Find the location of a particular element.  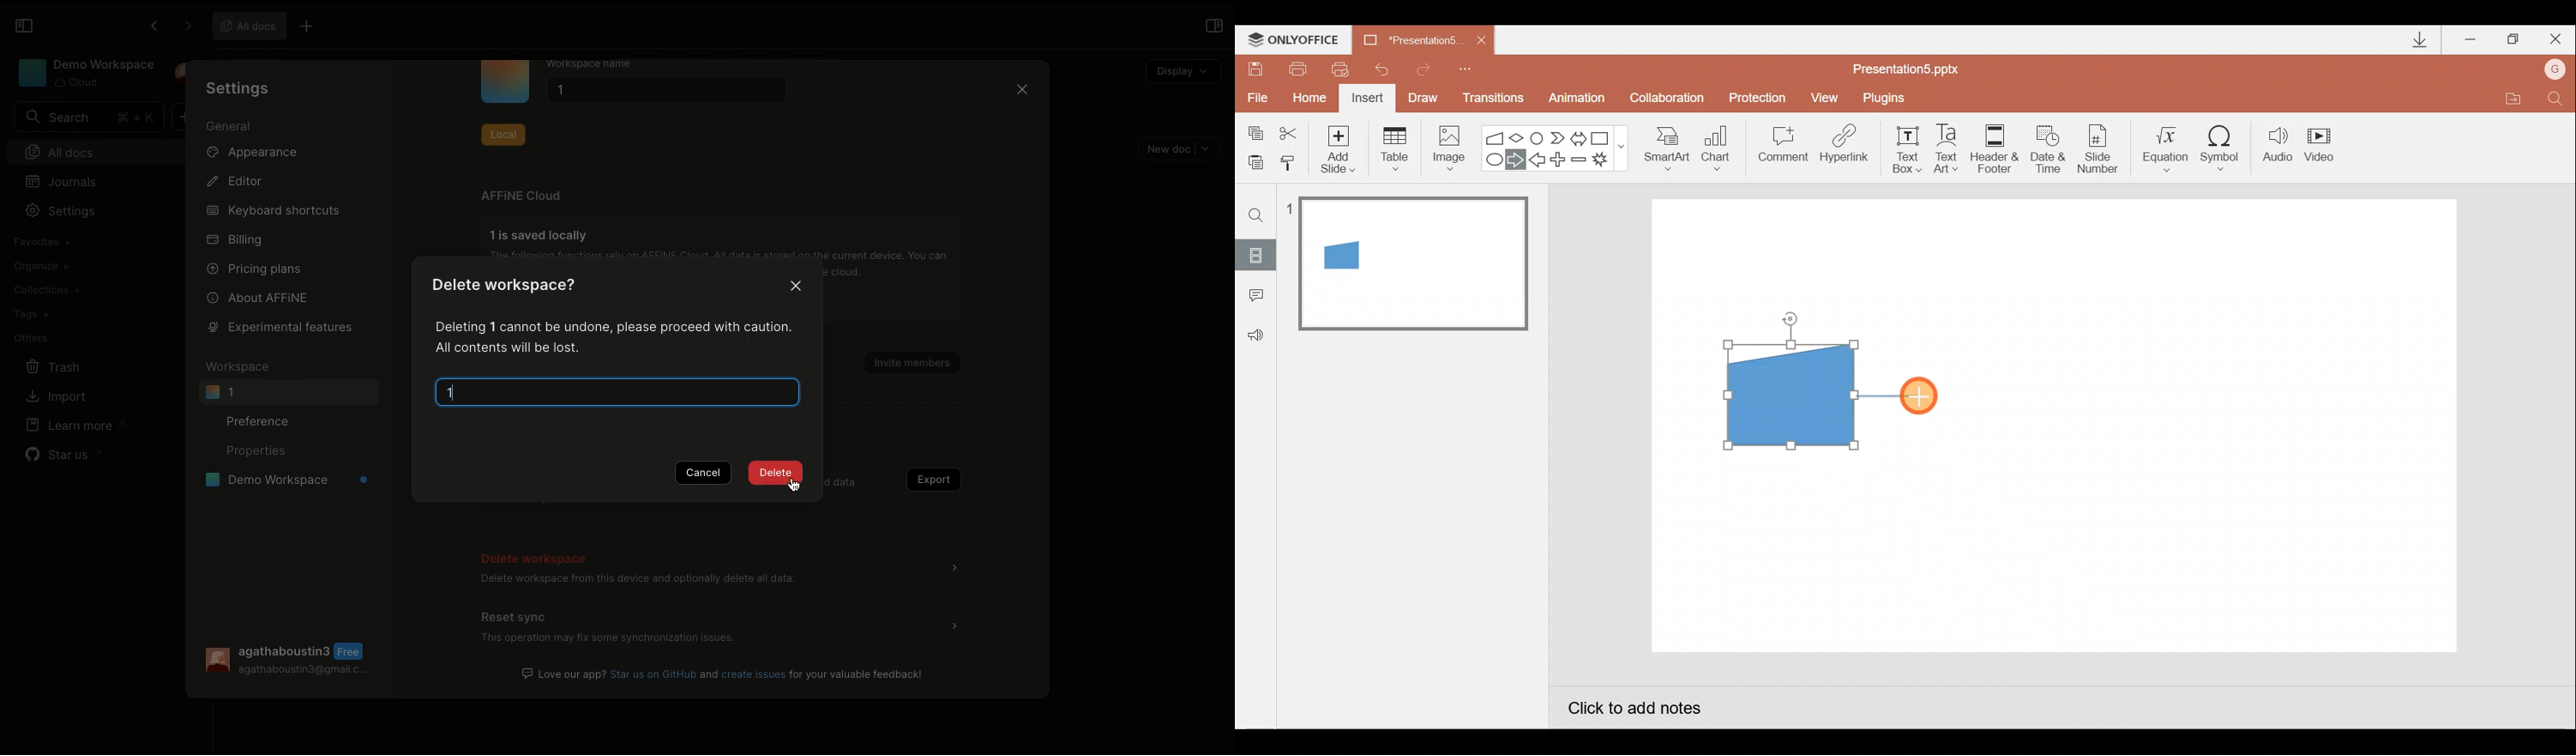

Settings is located at coordinates (238, 88).